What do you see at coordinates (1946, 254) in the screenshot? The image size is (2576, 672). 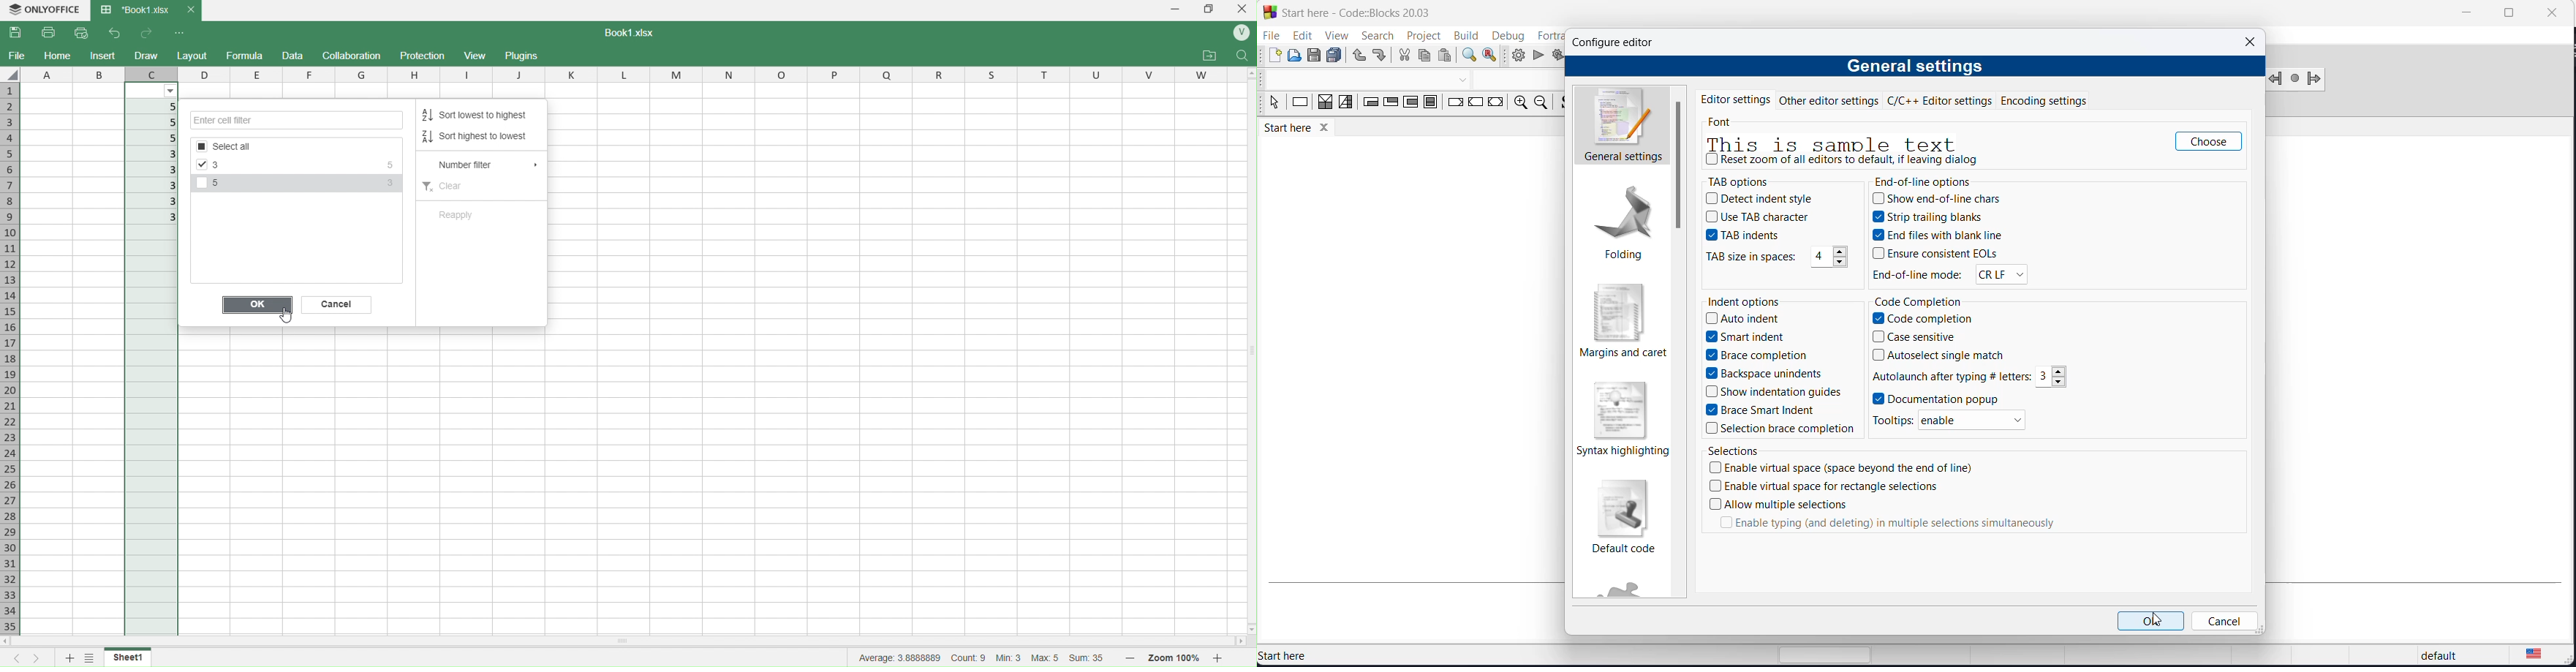 I see `ensure consistent EOLs ` at bounding box center [1946, 254].